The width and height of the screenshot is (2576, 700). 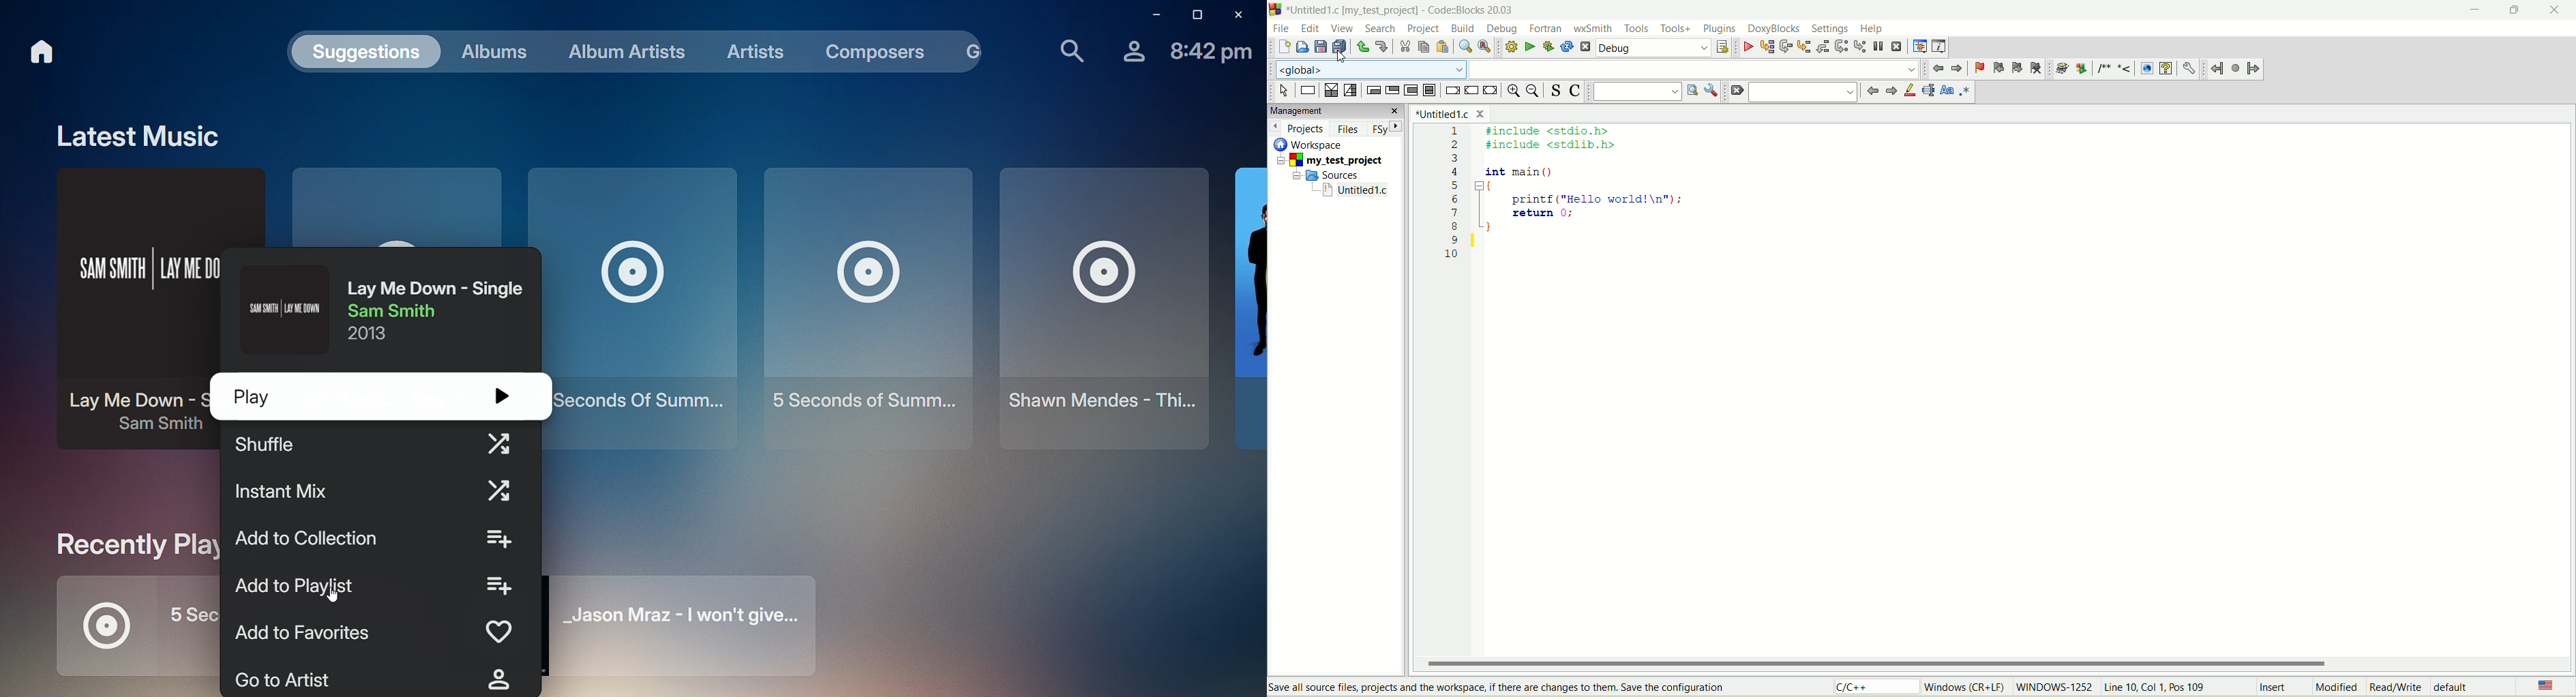 I want to click on run, so click(x=1527, y=46).